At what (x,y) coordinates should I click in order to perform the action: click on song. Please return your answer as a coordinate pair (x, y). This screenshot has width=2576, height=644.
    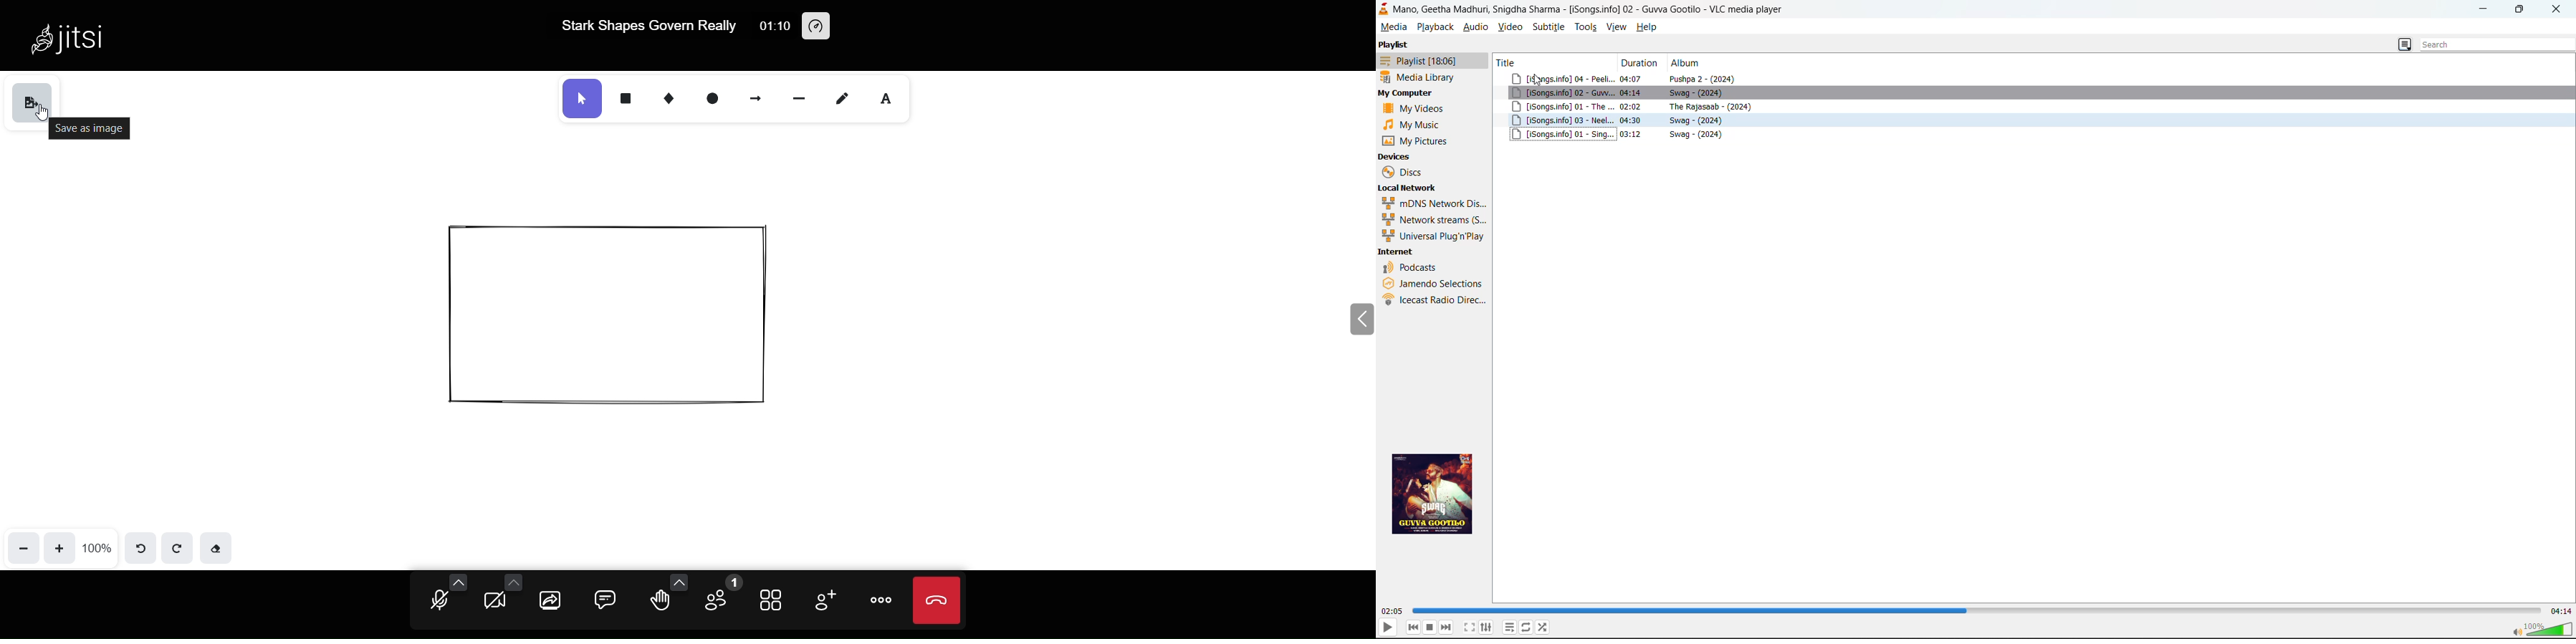
    Looking at the image, I should click on (2035, 108).